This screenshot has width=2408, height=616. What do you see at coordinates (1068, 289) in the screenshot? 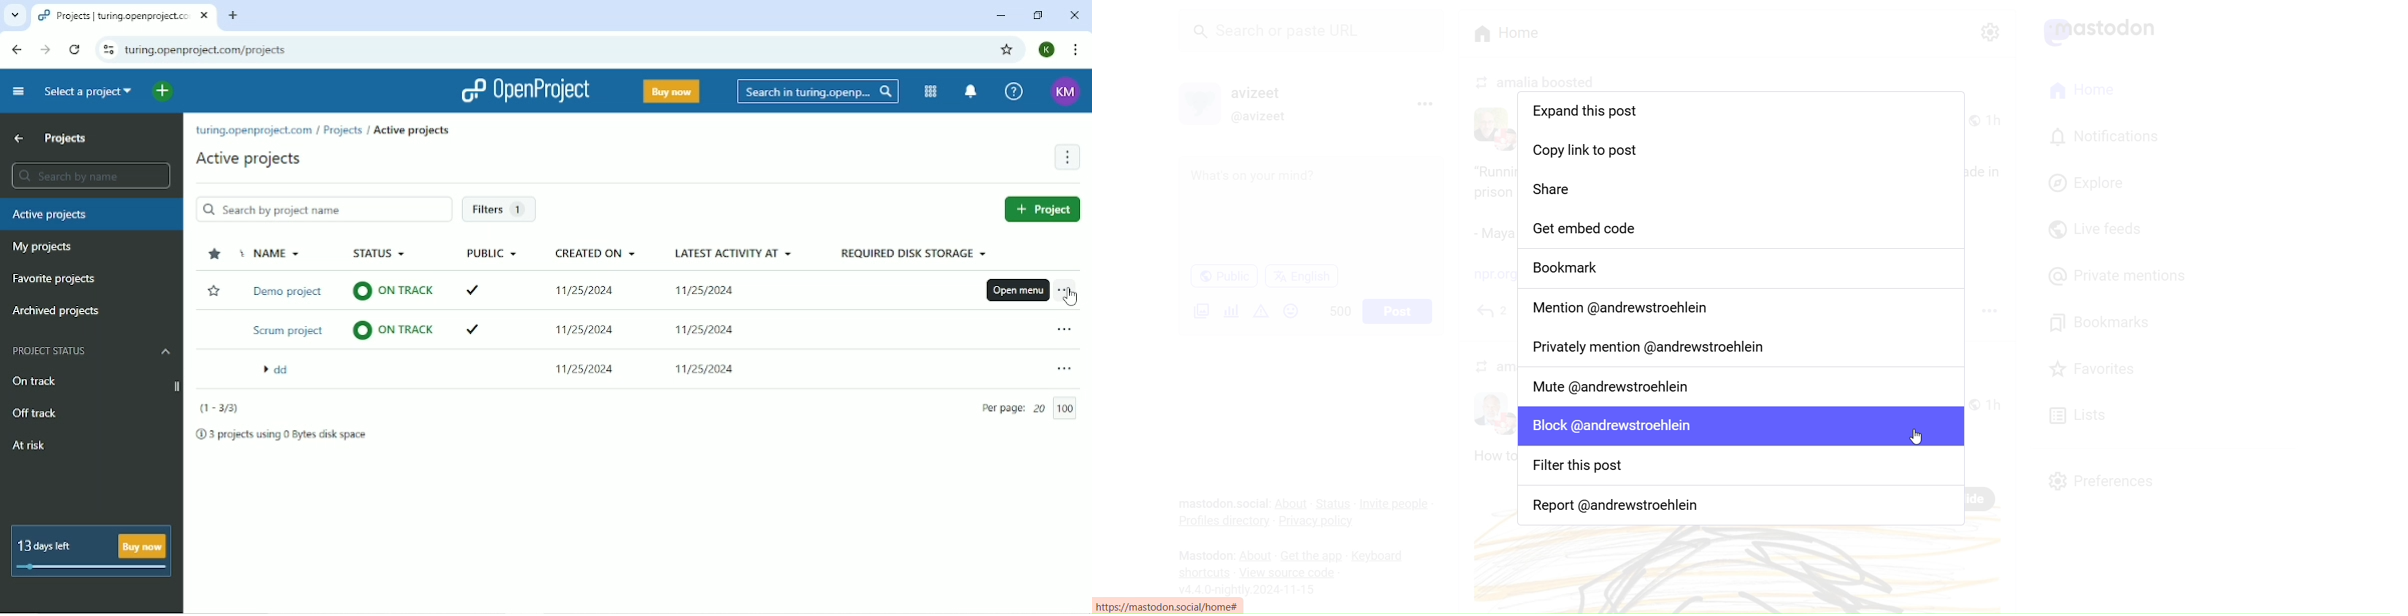
I see `Open menu` at bounding box center [1068, 289].